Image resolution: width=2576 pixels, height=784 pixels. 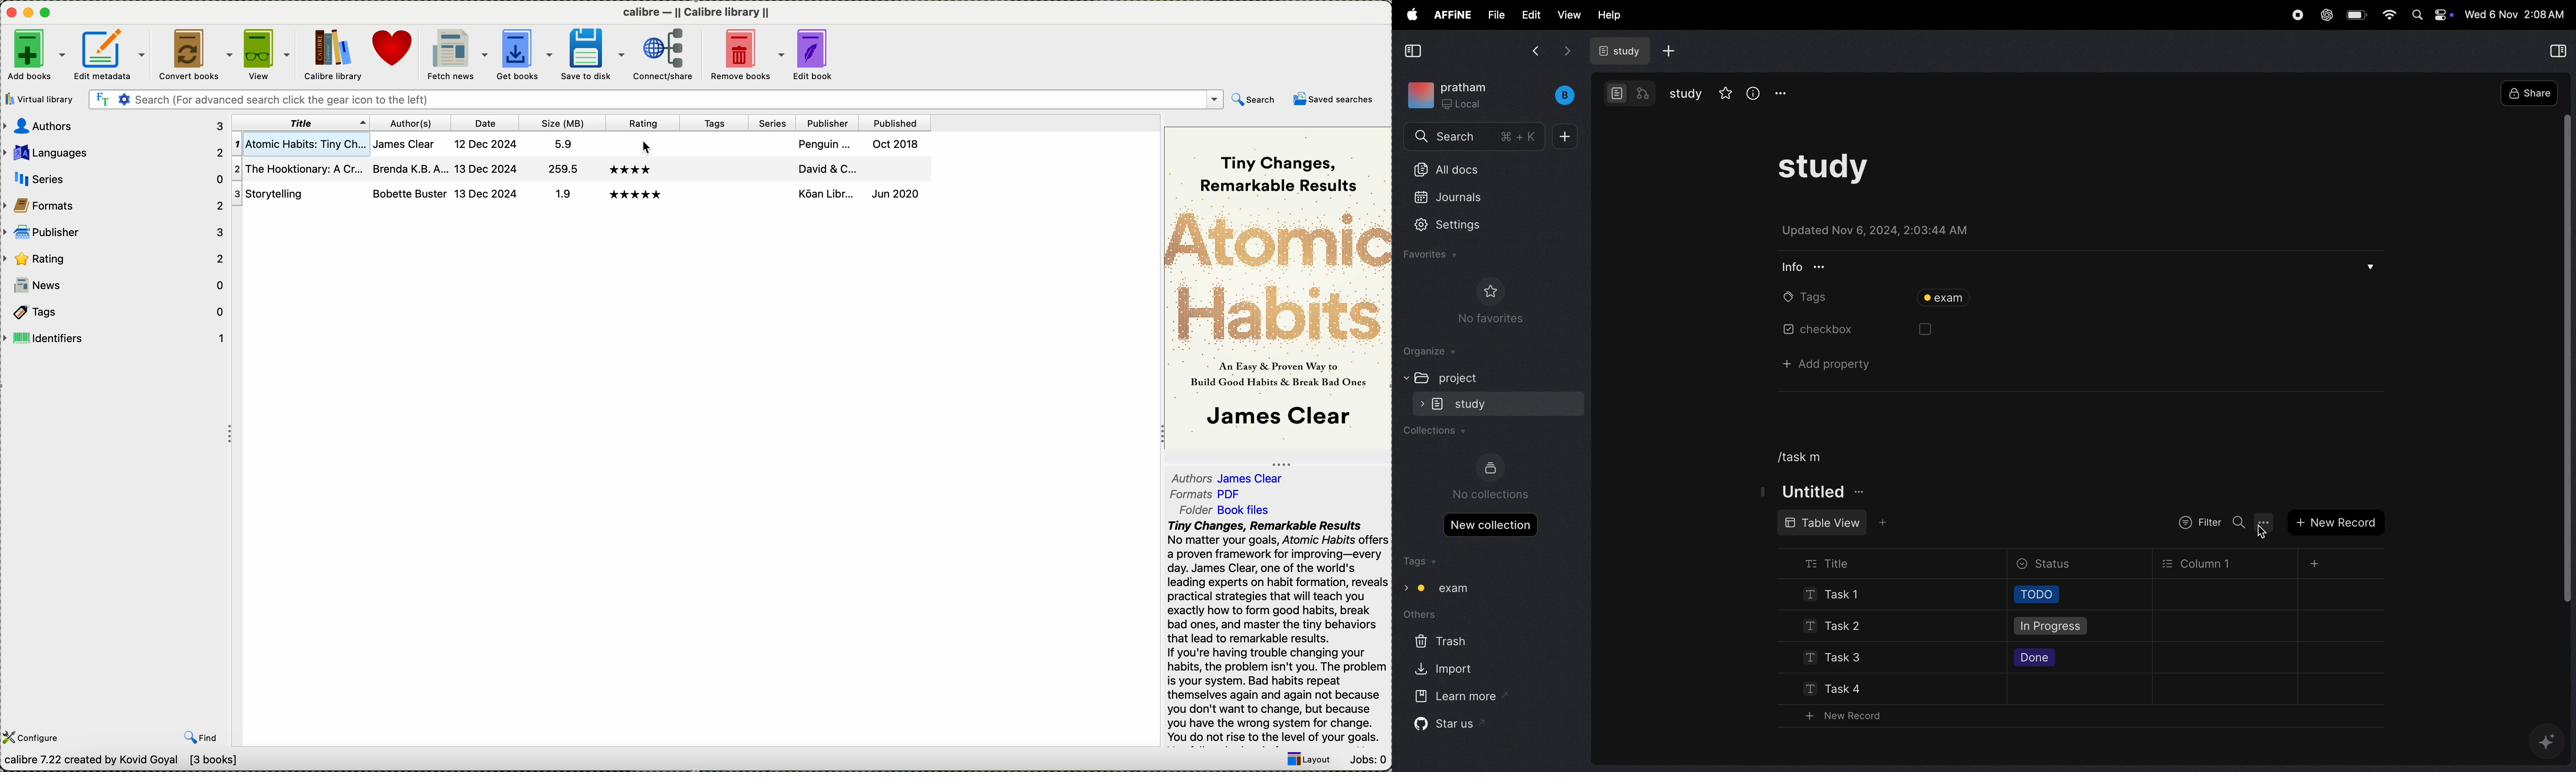 I want to click on 259.5, so click(x=561, y=170).